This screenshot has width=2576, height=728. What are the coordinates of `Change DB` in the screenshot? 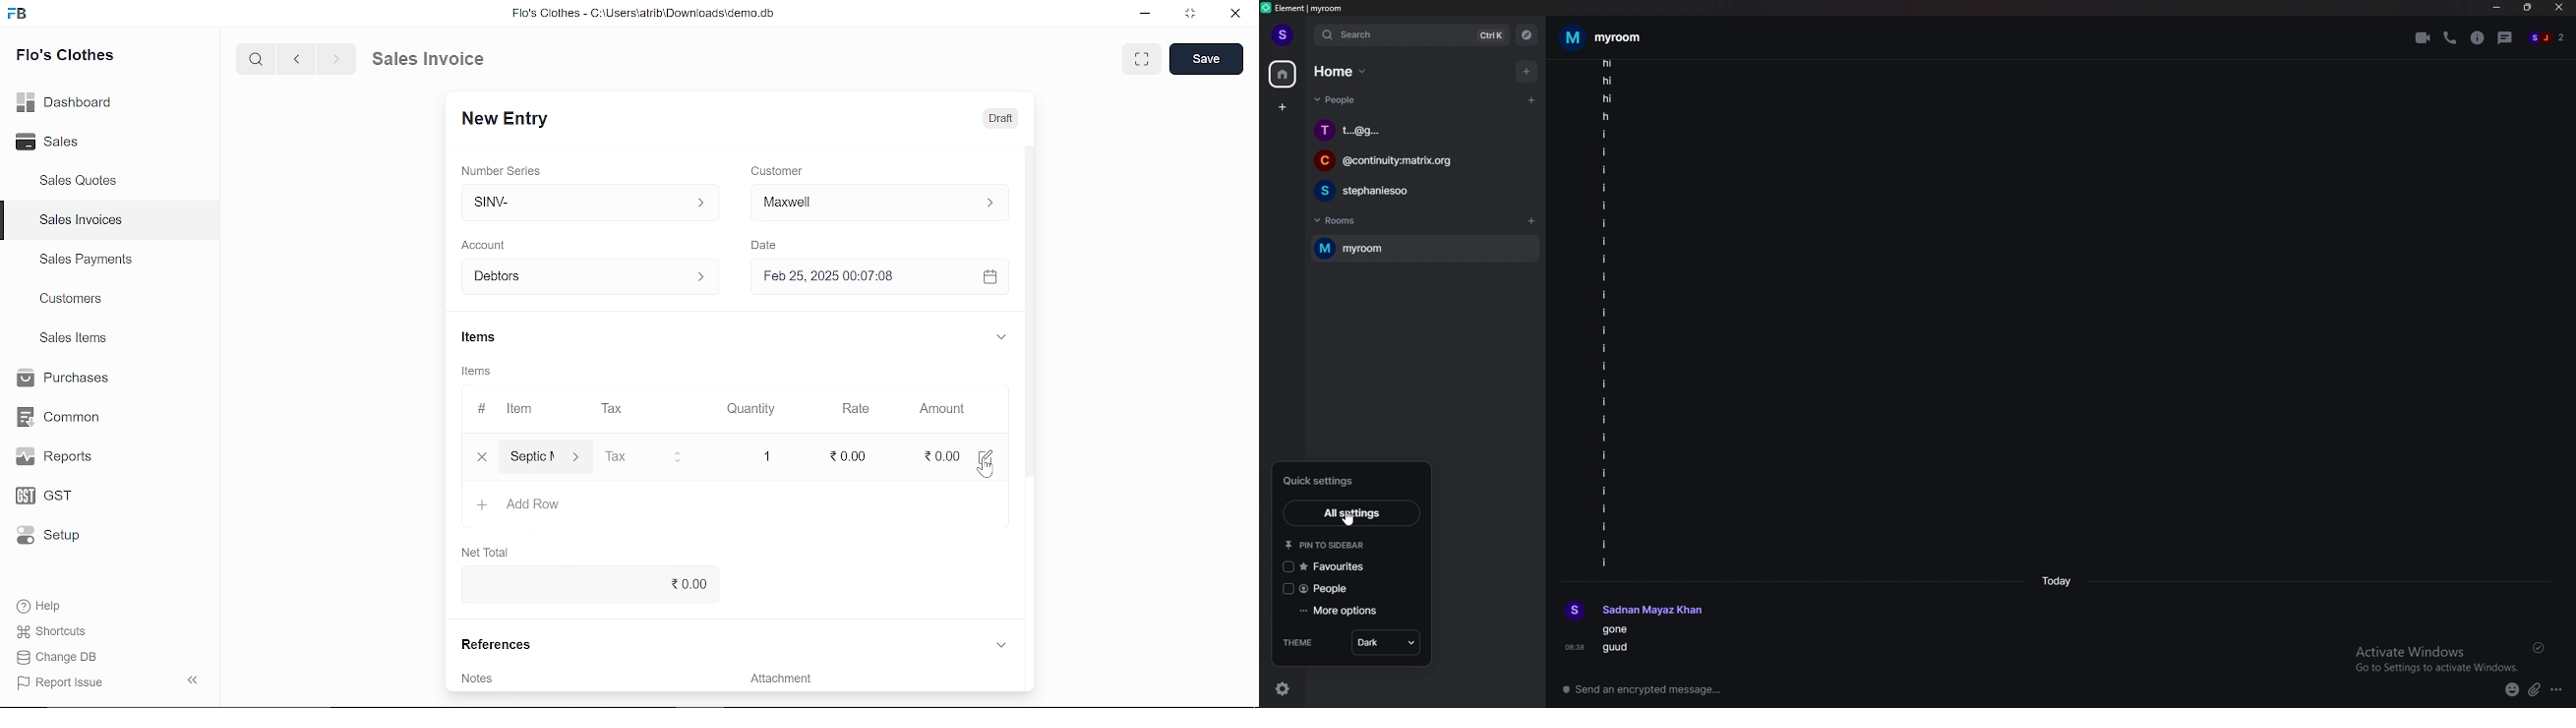 It's located at (59, 656).